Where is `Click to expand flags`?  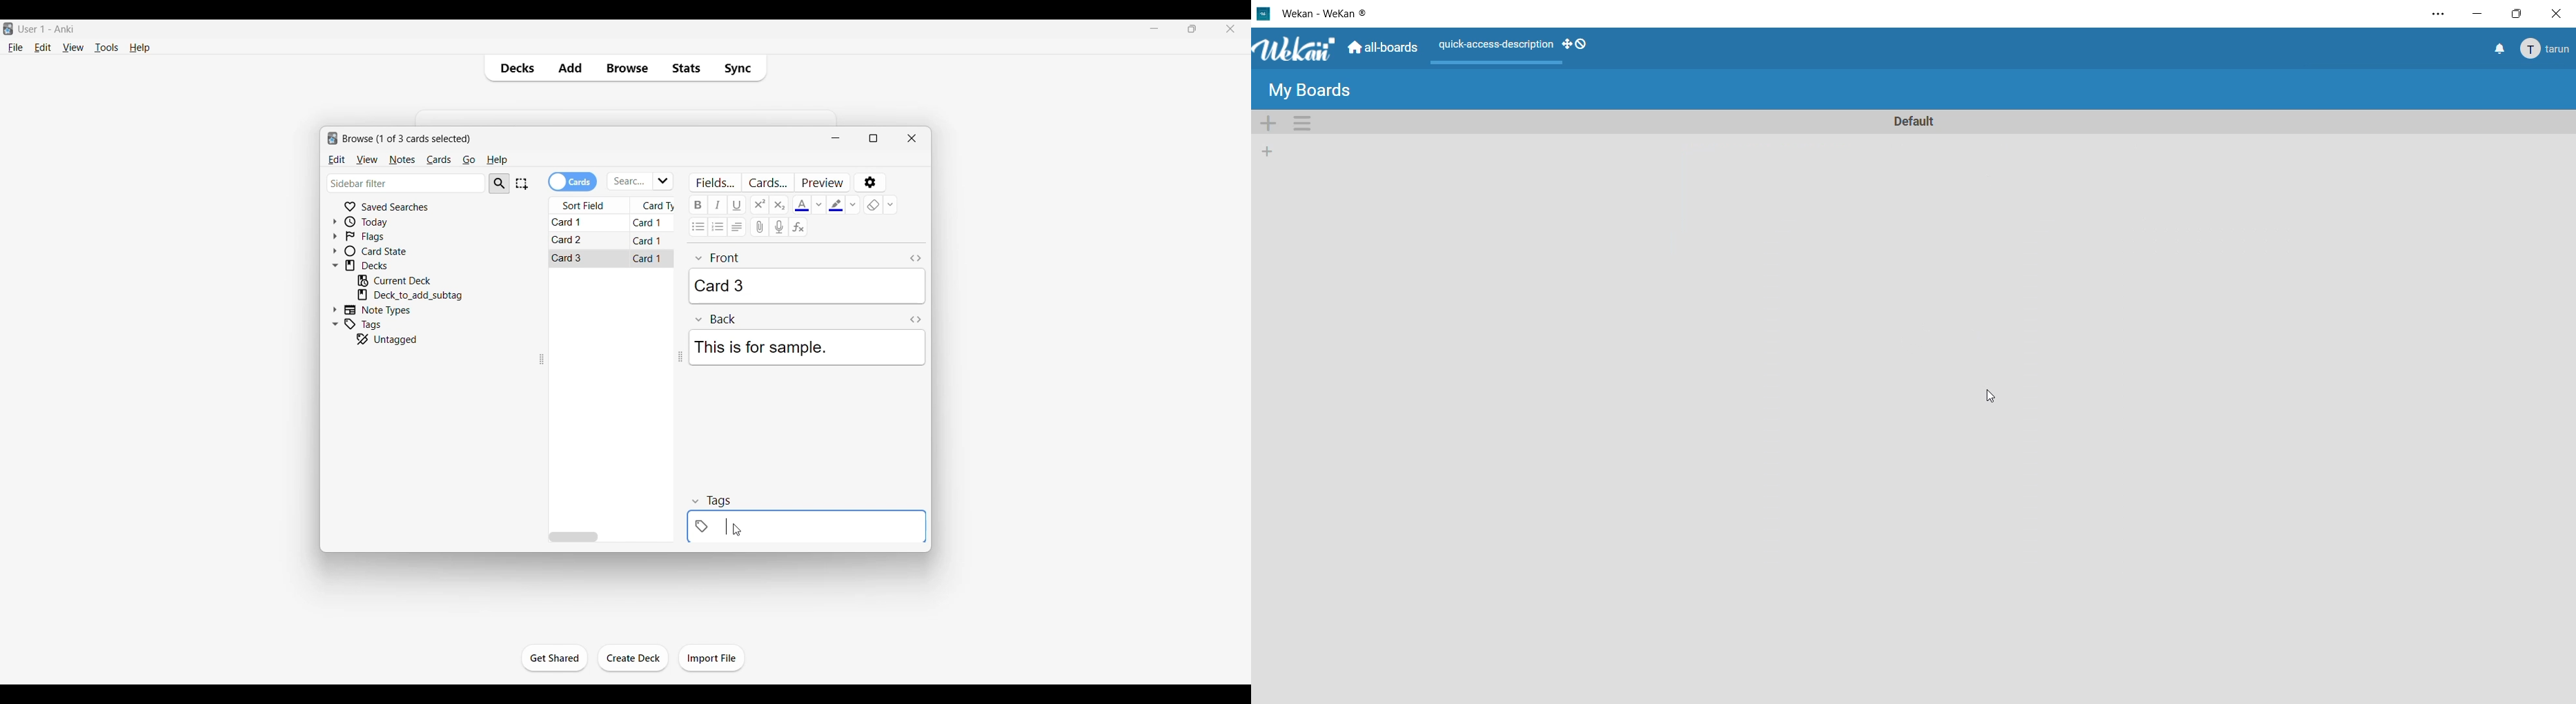
Click to expand flags is located at coordinates (335, 236).